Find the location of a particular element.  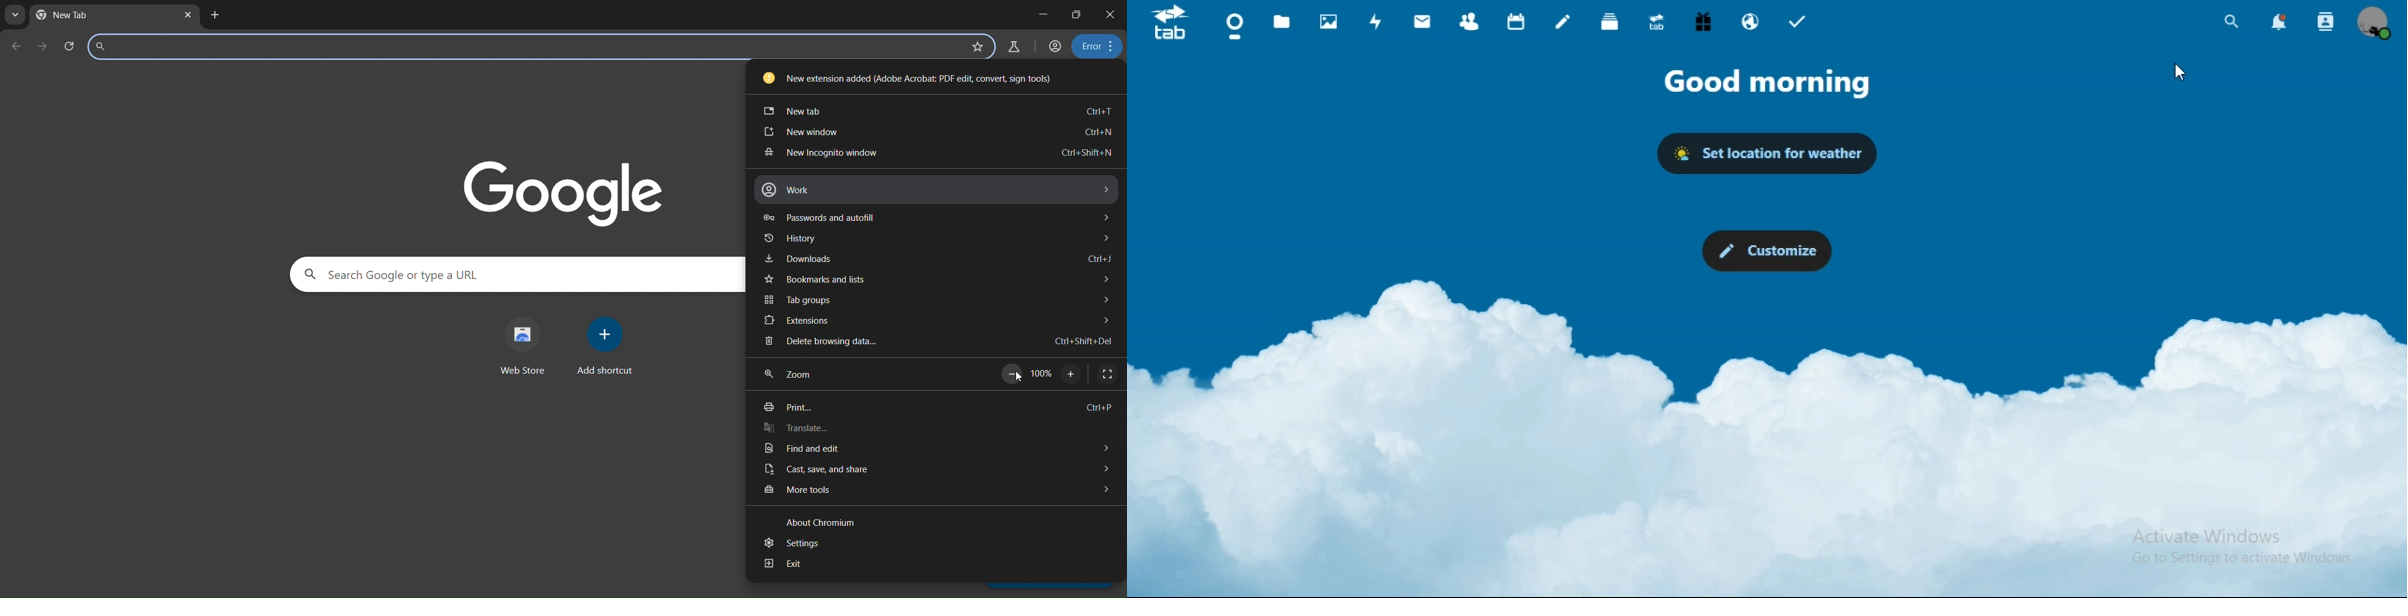

account is located at coordinates (1057, 46).